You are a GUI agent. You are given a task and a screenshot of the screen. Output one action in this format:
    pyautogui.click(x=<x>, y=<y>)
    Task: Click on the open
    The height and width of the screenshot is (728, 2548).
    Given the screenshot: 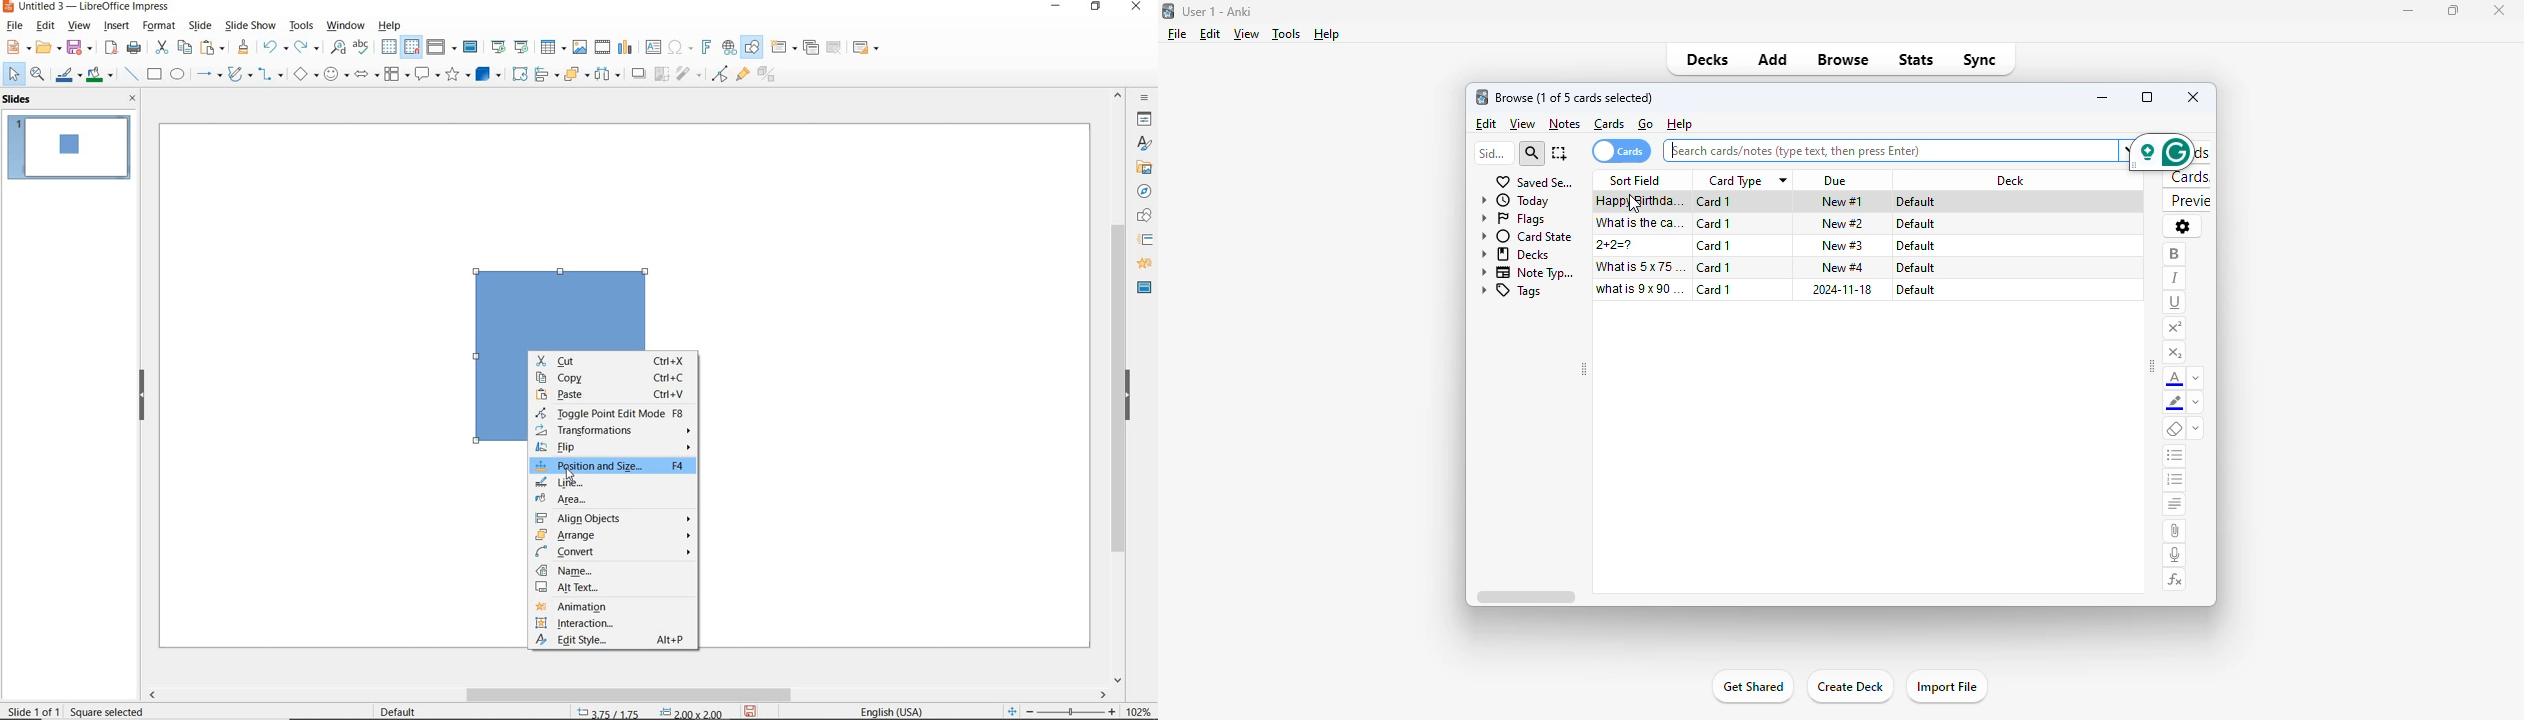 What is the action you would take?
    pyautogui.click(x=47, y=48)
    